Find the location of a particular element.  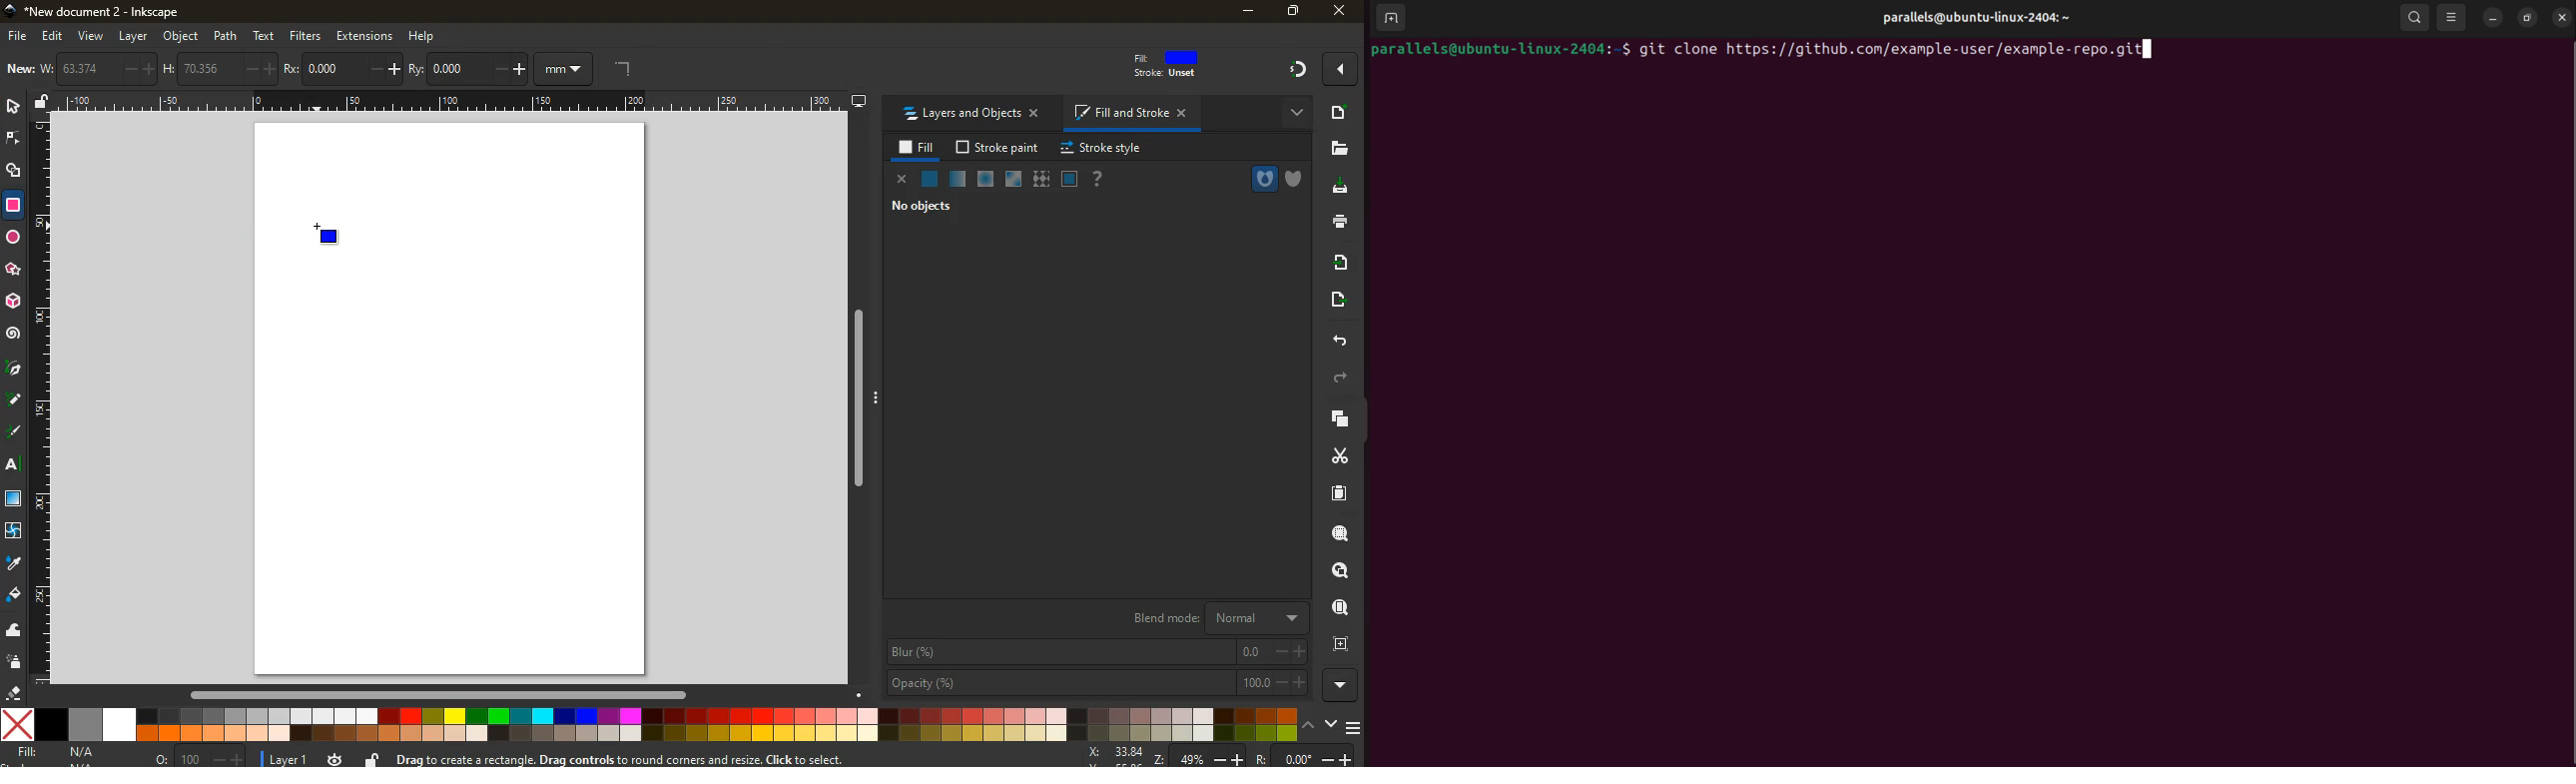

edit is located at coordinates (55, 37).